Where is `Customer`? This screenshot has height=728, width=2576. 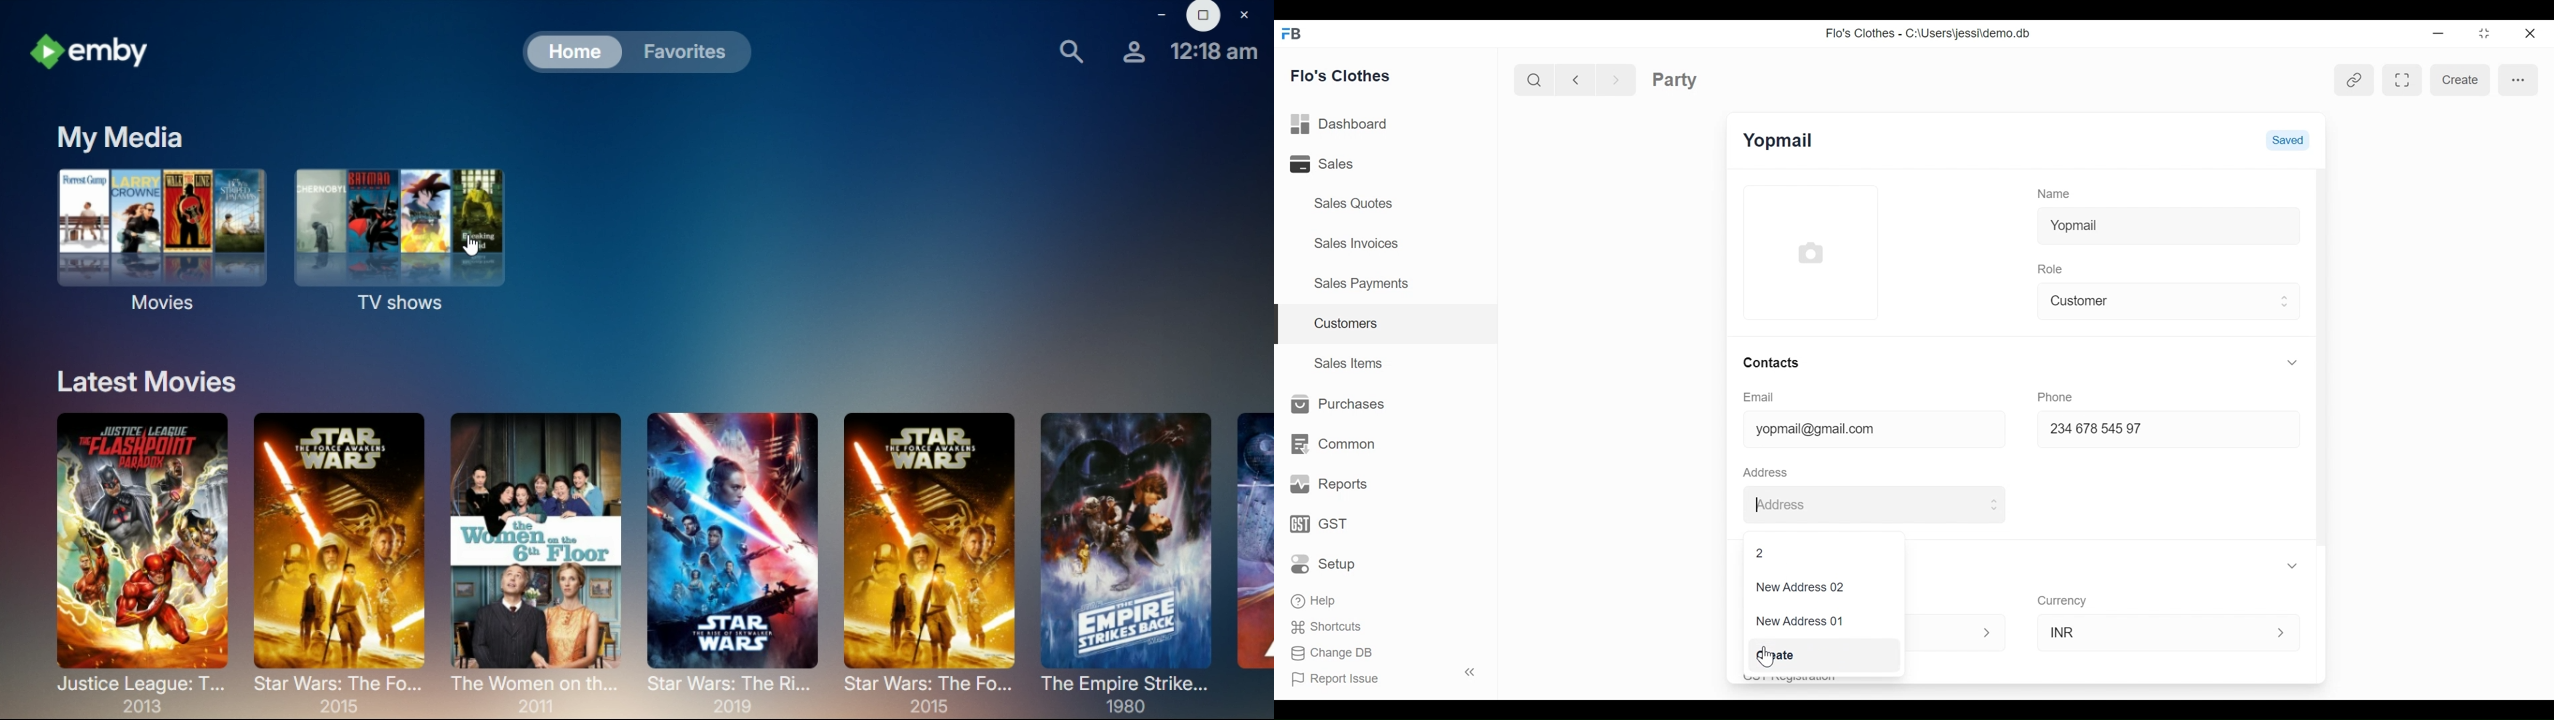
Customer is located at coordinates (2157, 301).